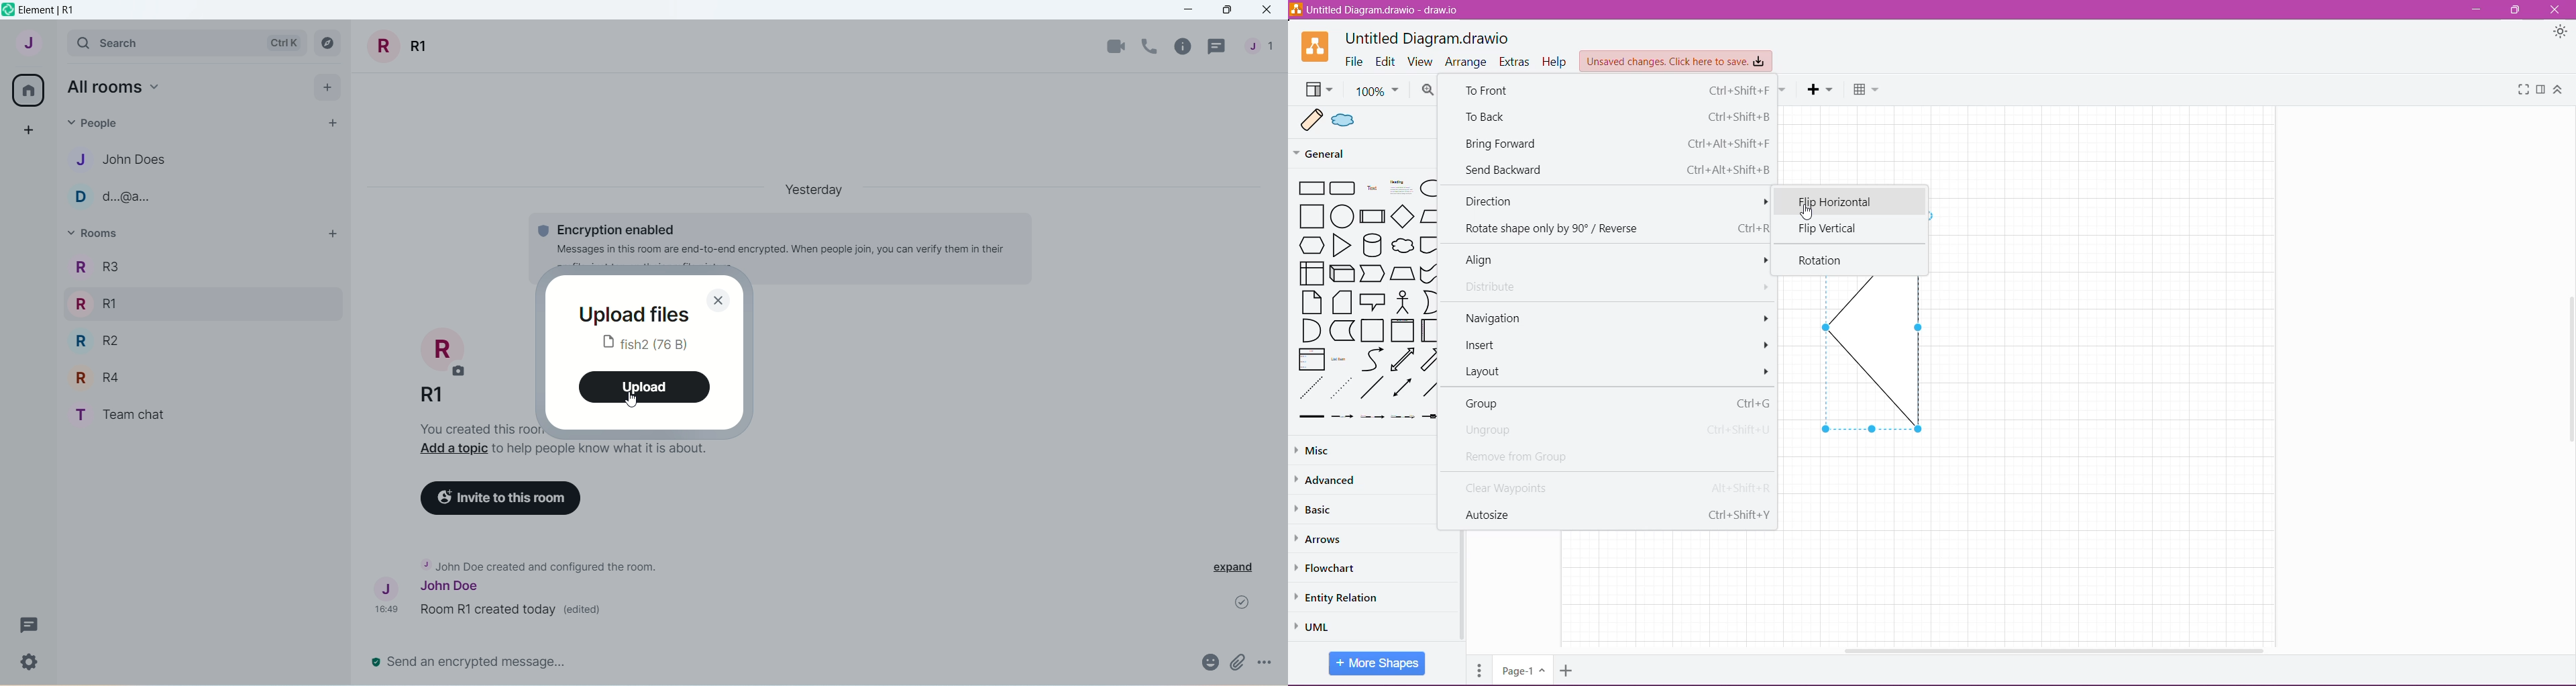  What do you see at coordinates (1618, 517) in the screenshot?
I see `Autosize Ctrl+Shift+Y` at bounding box center [1618, 517].